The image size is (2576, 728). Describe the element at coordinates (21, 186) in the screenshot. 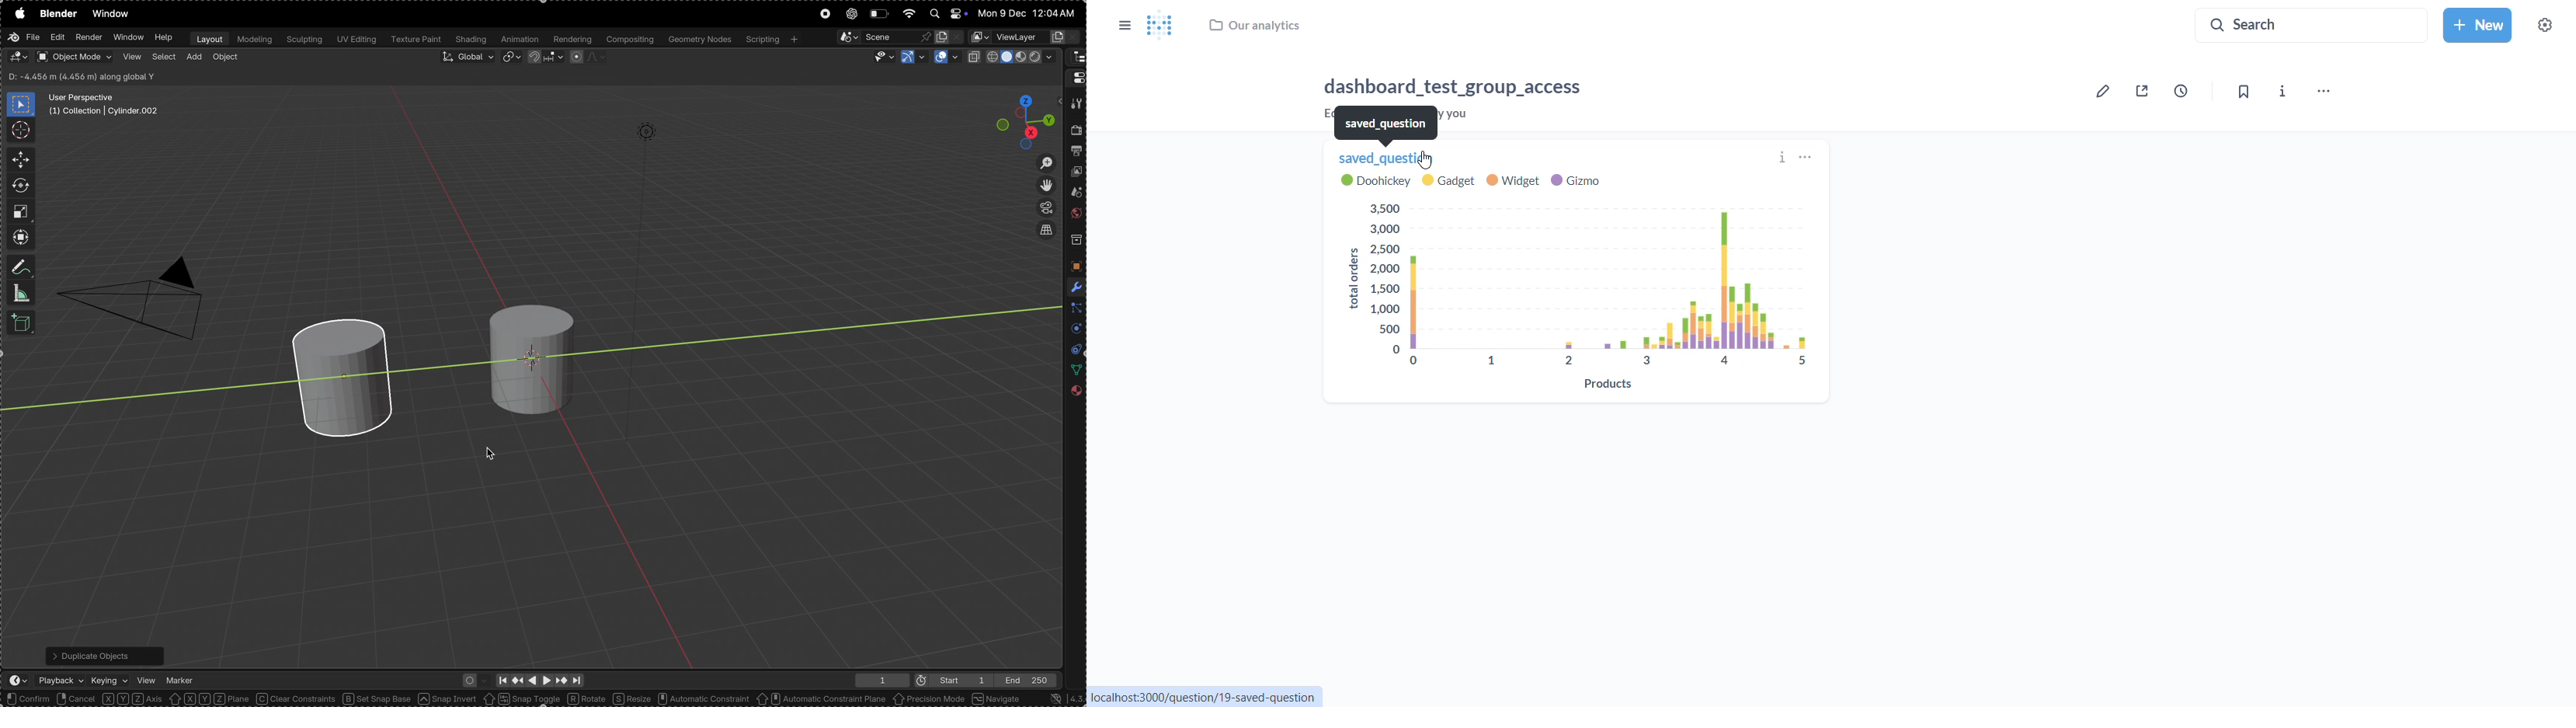

I see `rotate` at that location.